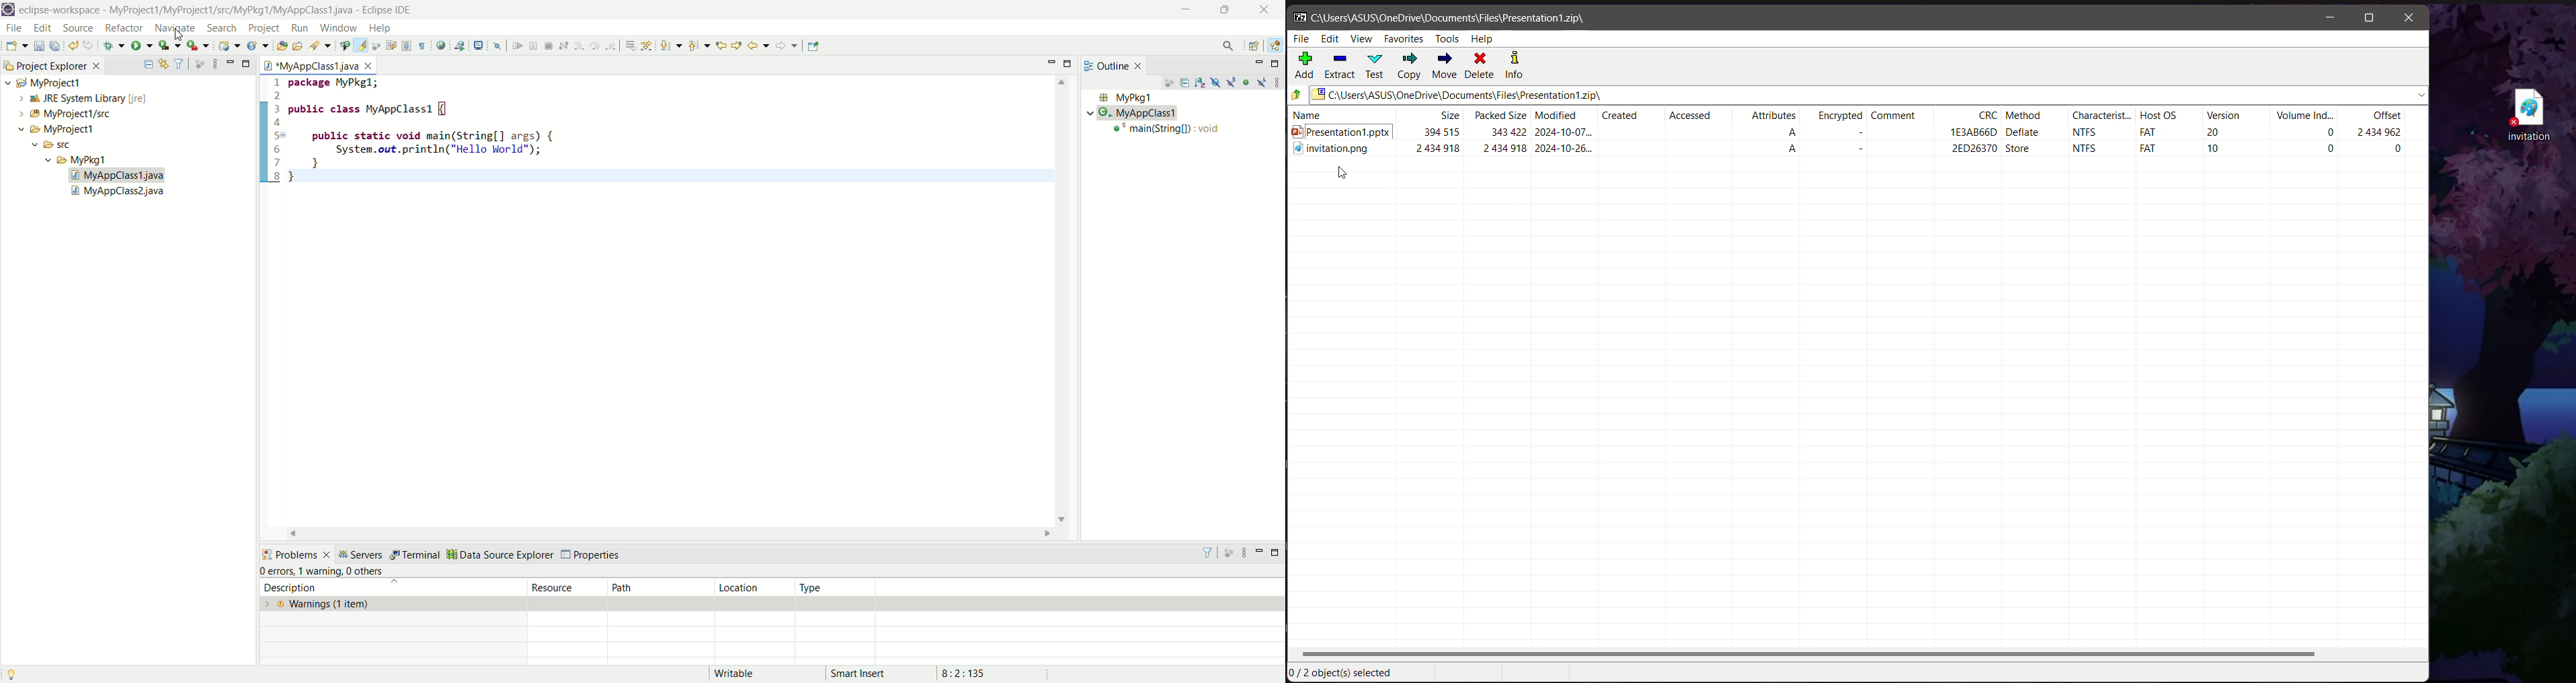 Image resolution: width=2576 pixels, height=700 pixels. I want to click on project explorer, so click(51, 64).